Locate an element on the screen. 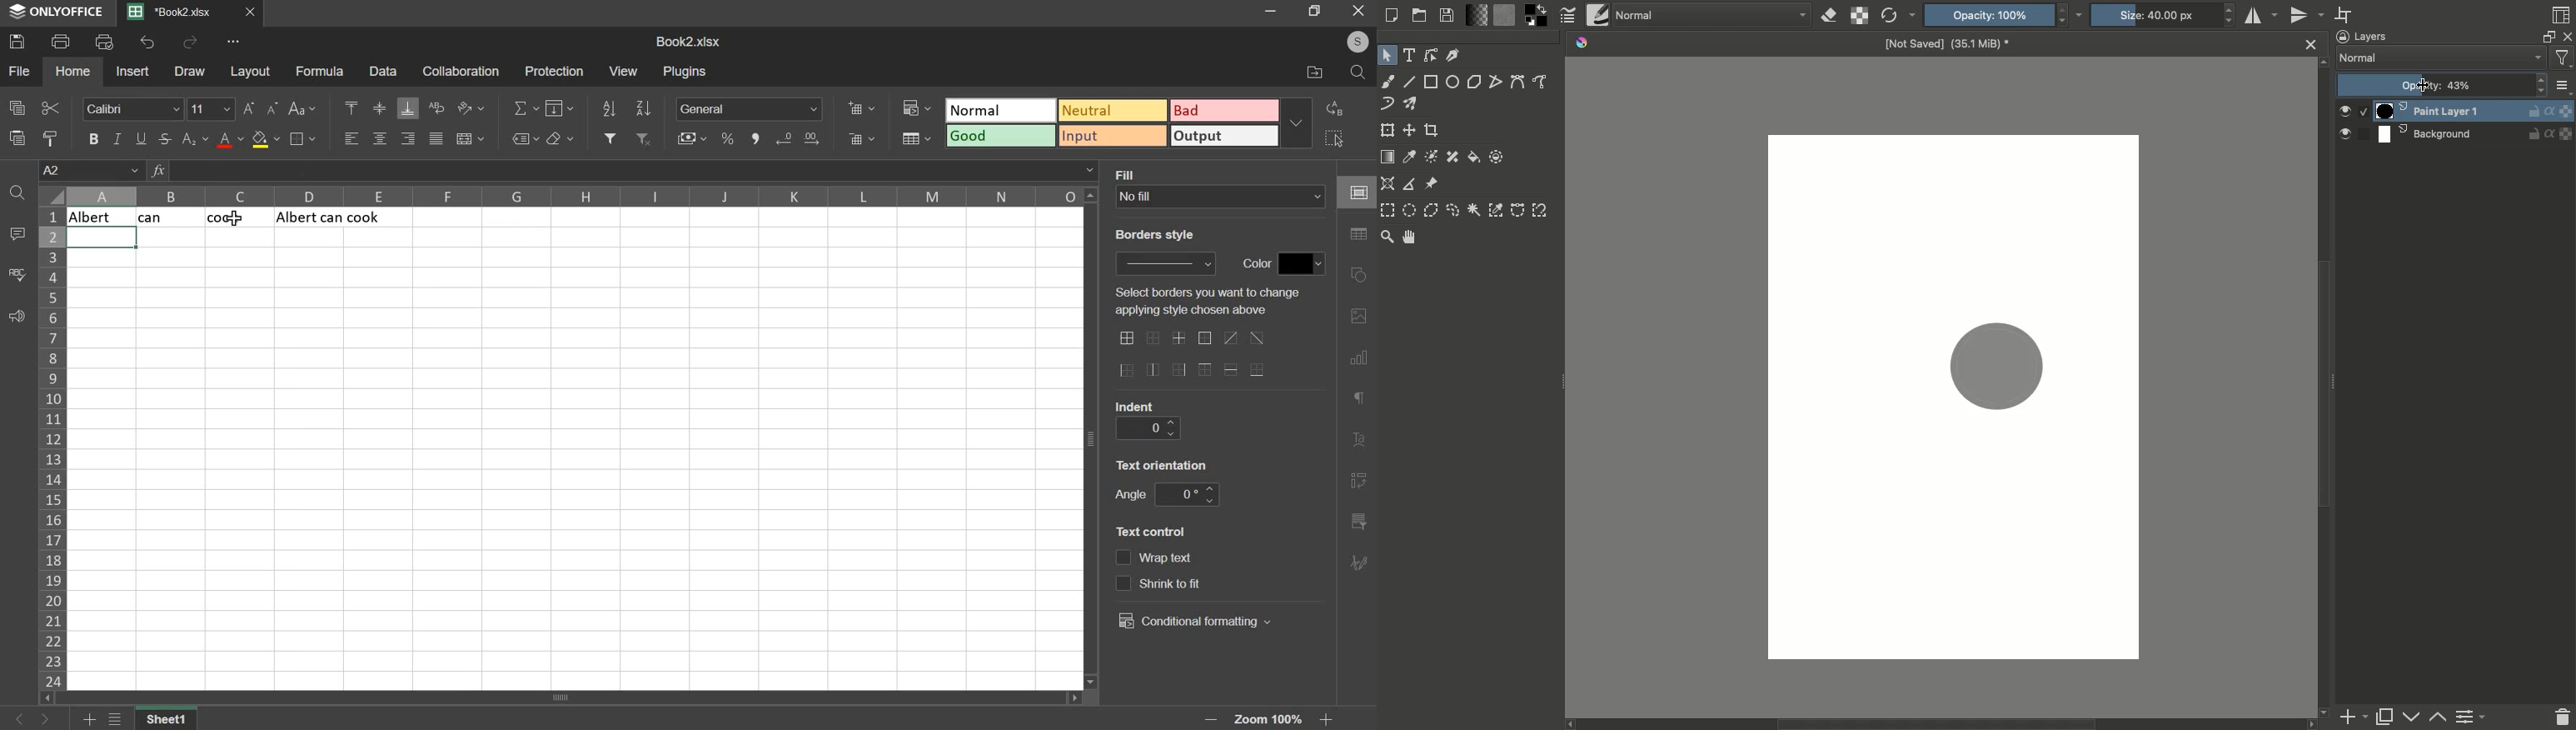 The height and width of the screenshot is (756, 2576). close is located at coordinates (254, 14).